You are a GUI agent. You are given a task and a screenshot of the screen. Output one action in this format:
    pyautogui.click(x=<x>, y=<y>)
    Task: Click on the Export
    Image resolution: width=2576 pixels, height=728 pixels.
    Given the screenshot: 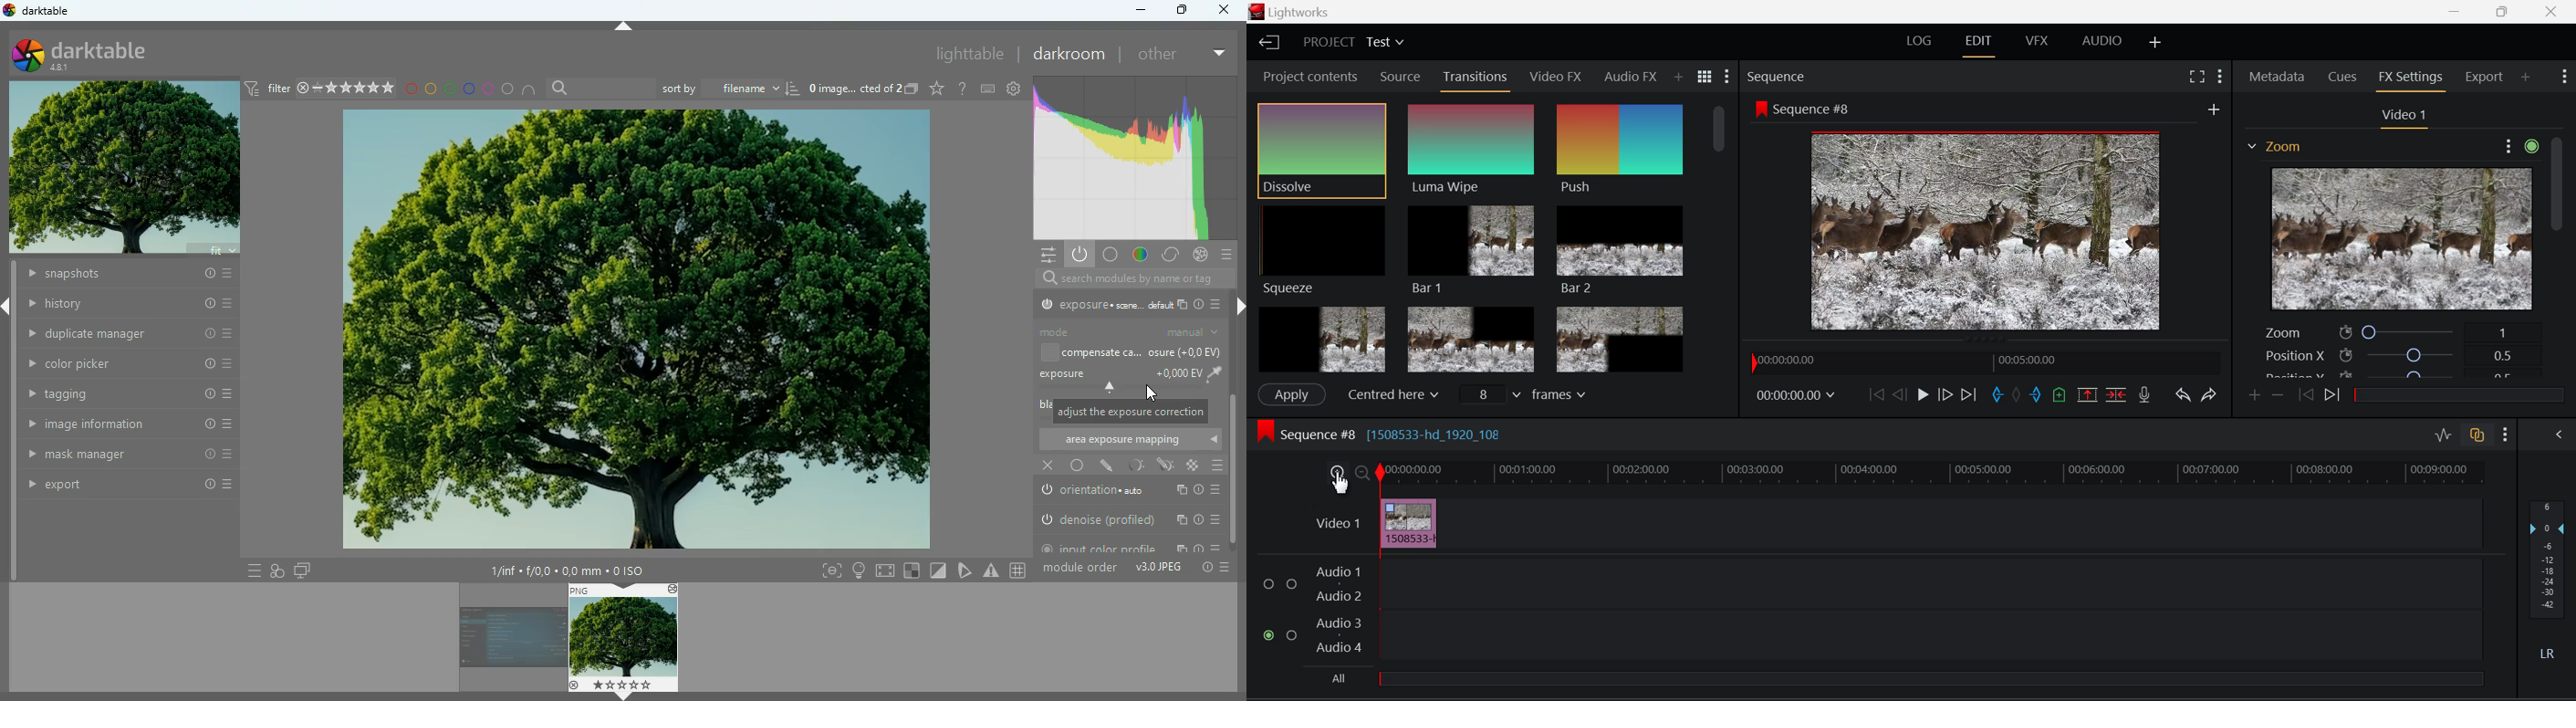 What is the action you would take?
    pyautogui.click(x=2483, y=78)
    